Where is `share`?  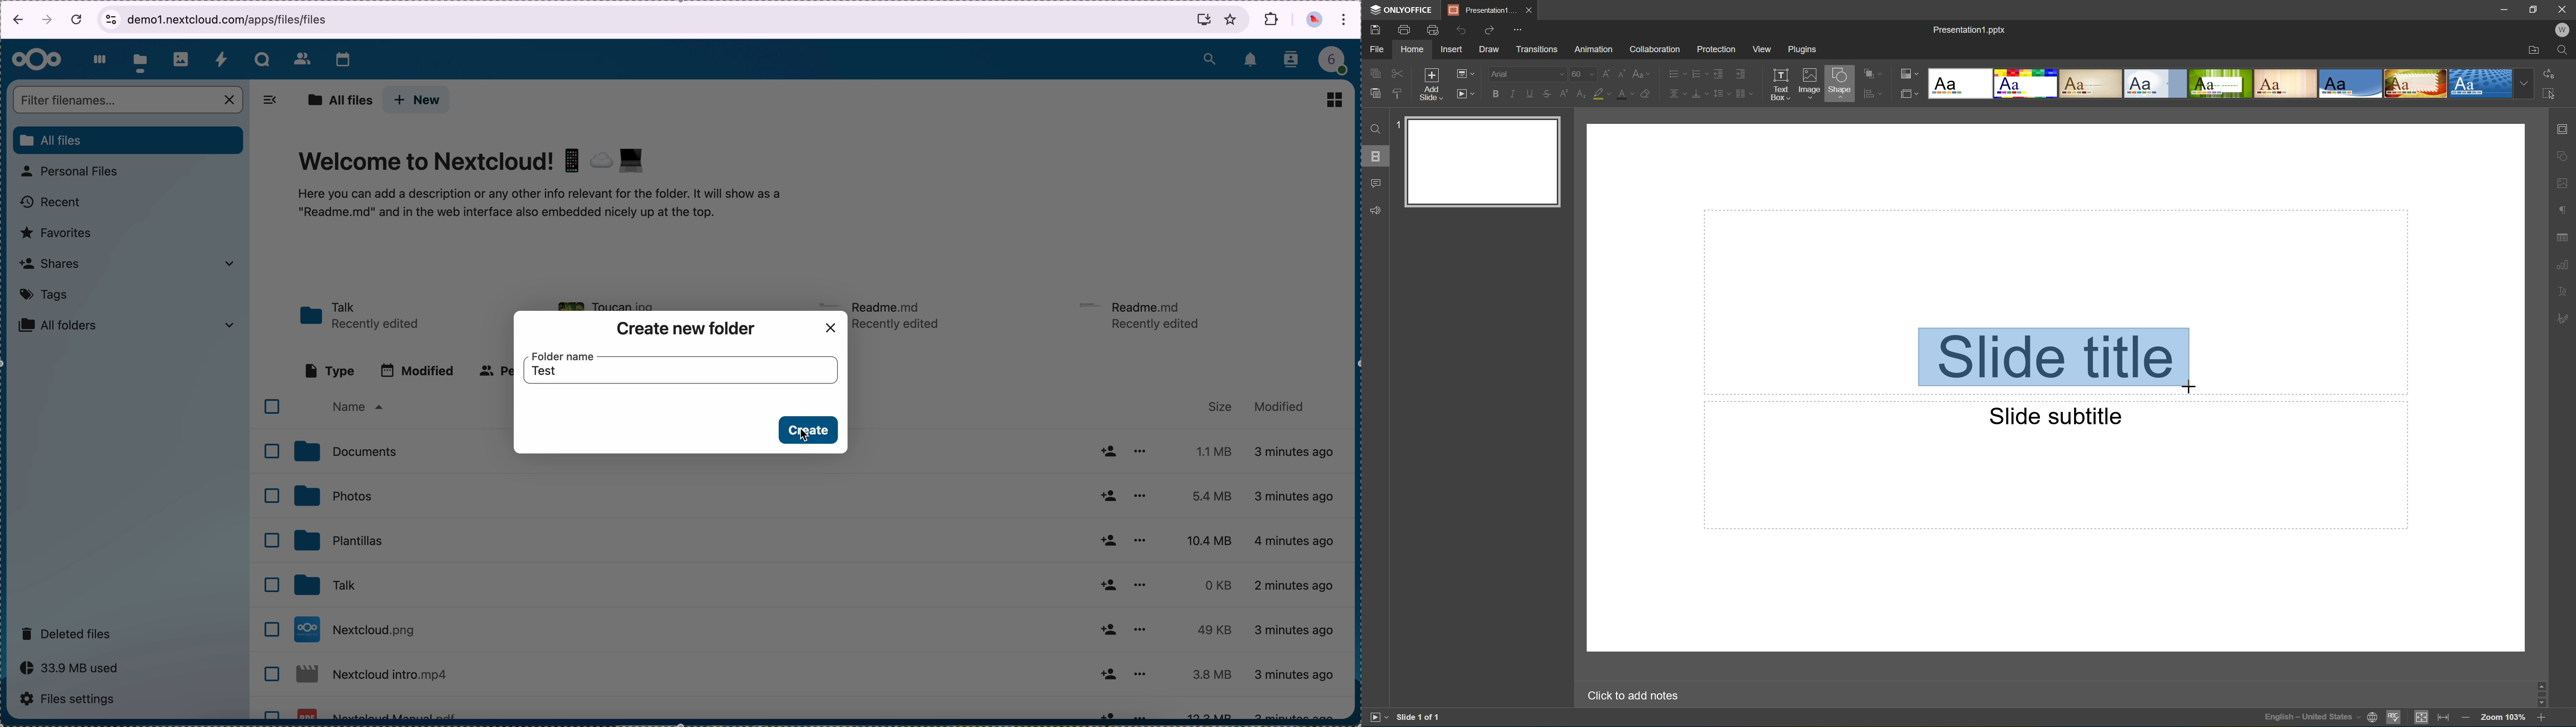
share is located at coordinates (1107, 495).